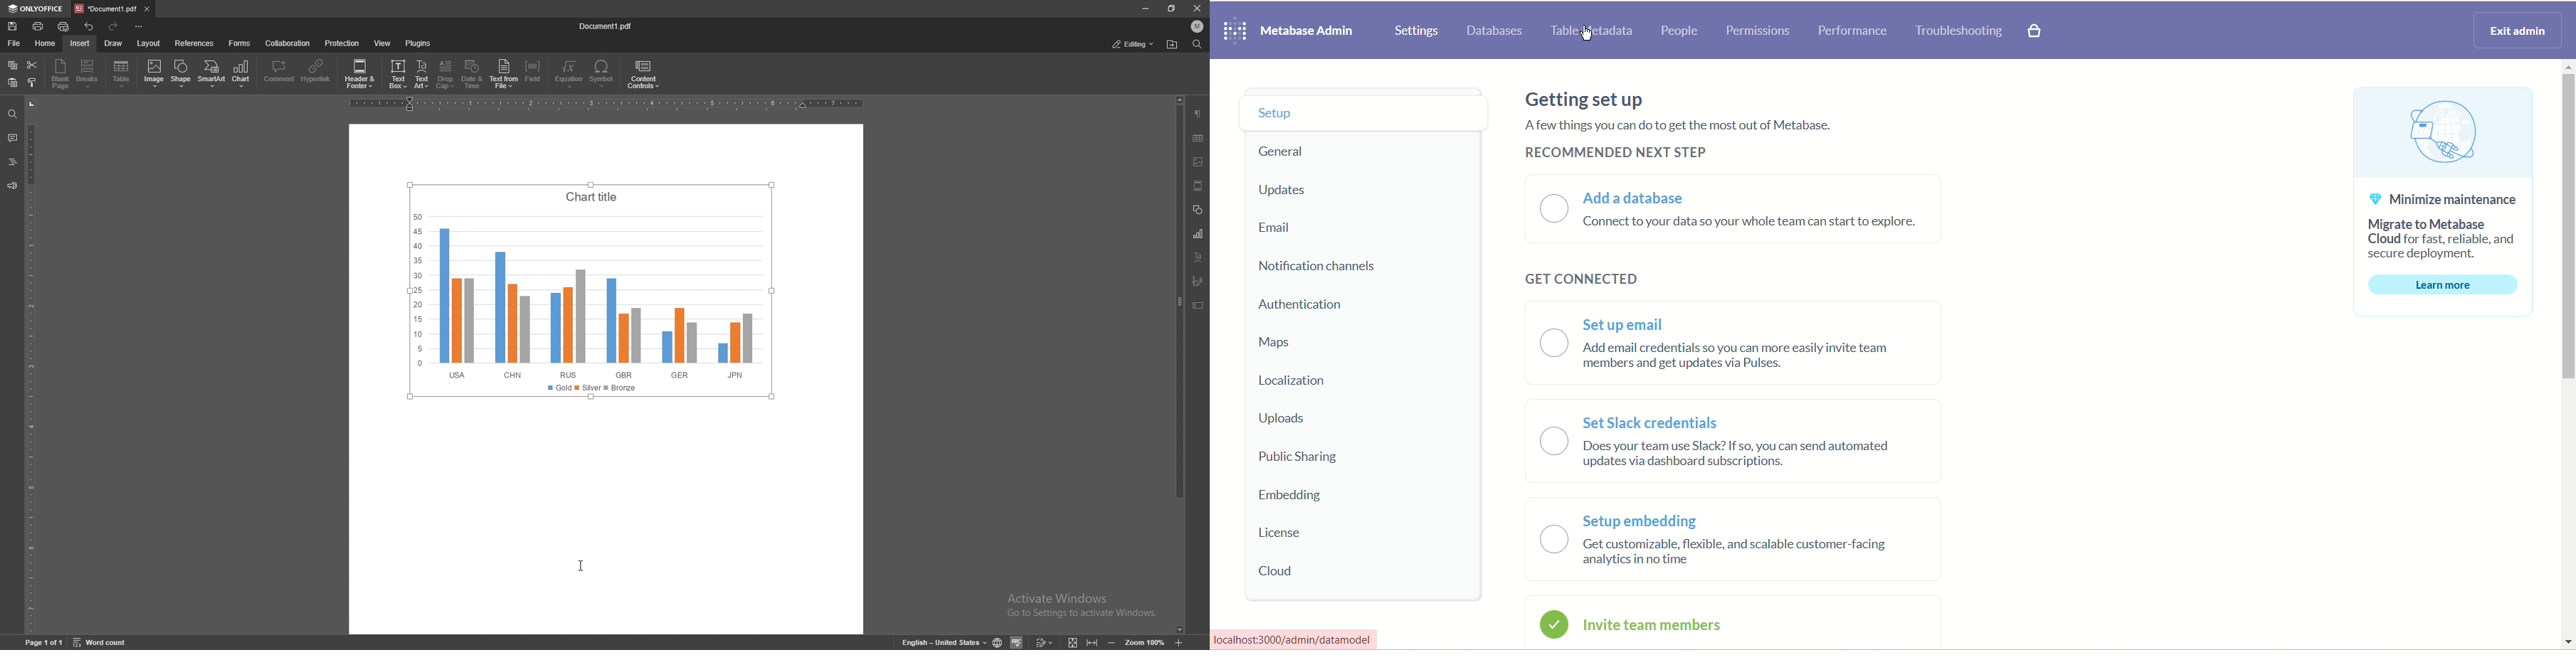 The image size is (2576, 672). What do you see at coordinates (1679, 32) in the screenshot?
I see `people` at bounding box center [1679, 32].